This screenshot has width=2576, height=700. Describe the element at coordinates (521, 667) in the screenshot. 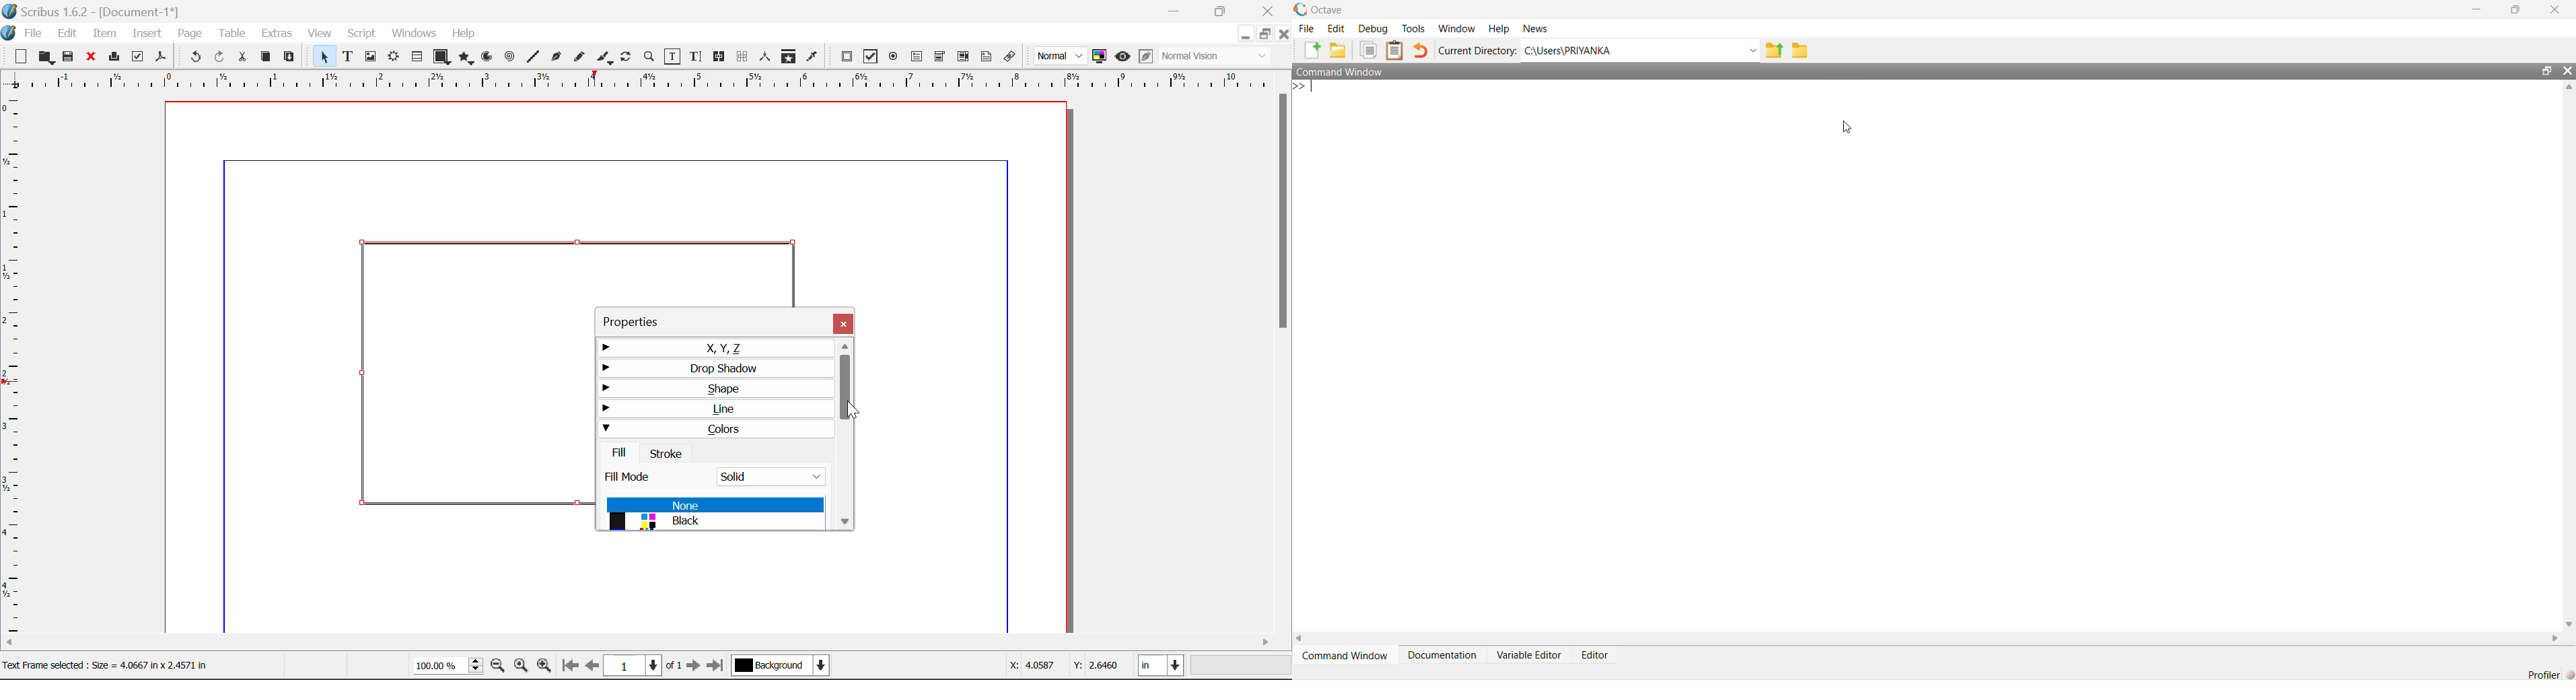

I see `Zoom to 100%` at that location.